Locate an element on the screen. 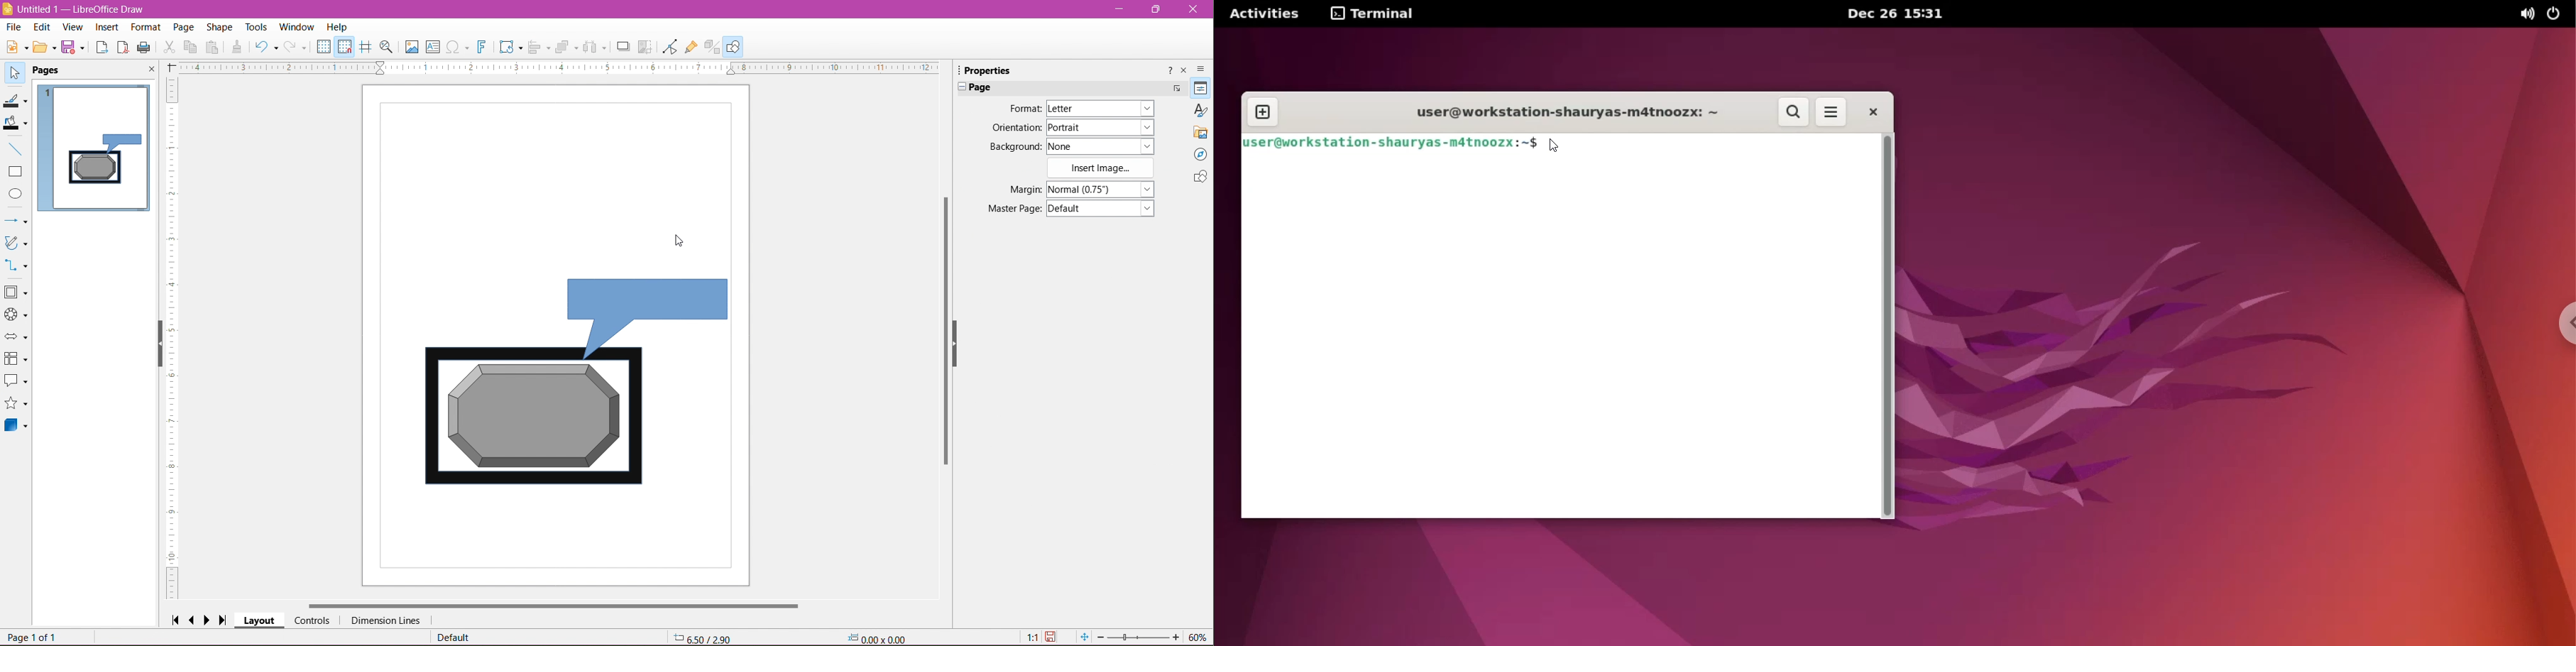 This screenshot has width=2576, height=672. Format is located at coordinates (145, 27).